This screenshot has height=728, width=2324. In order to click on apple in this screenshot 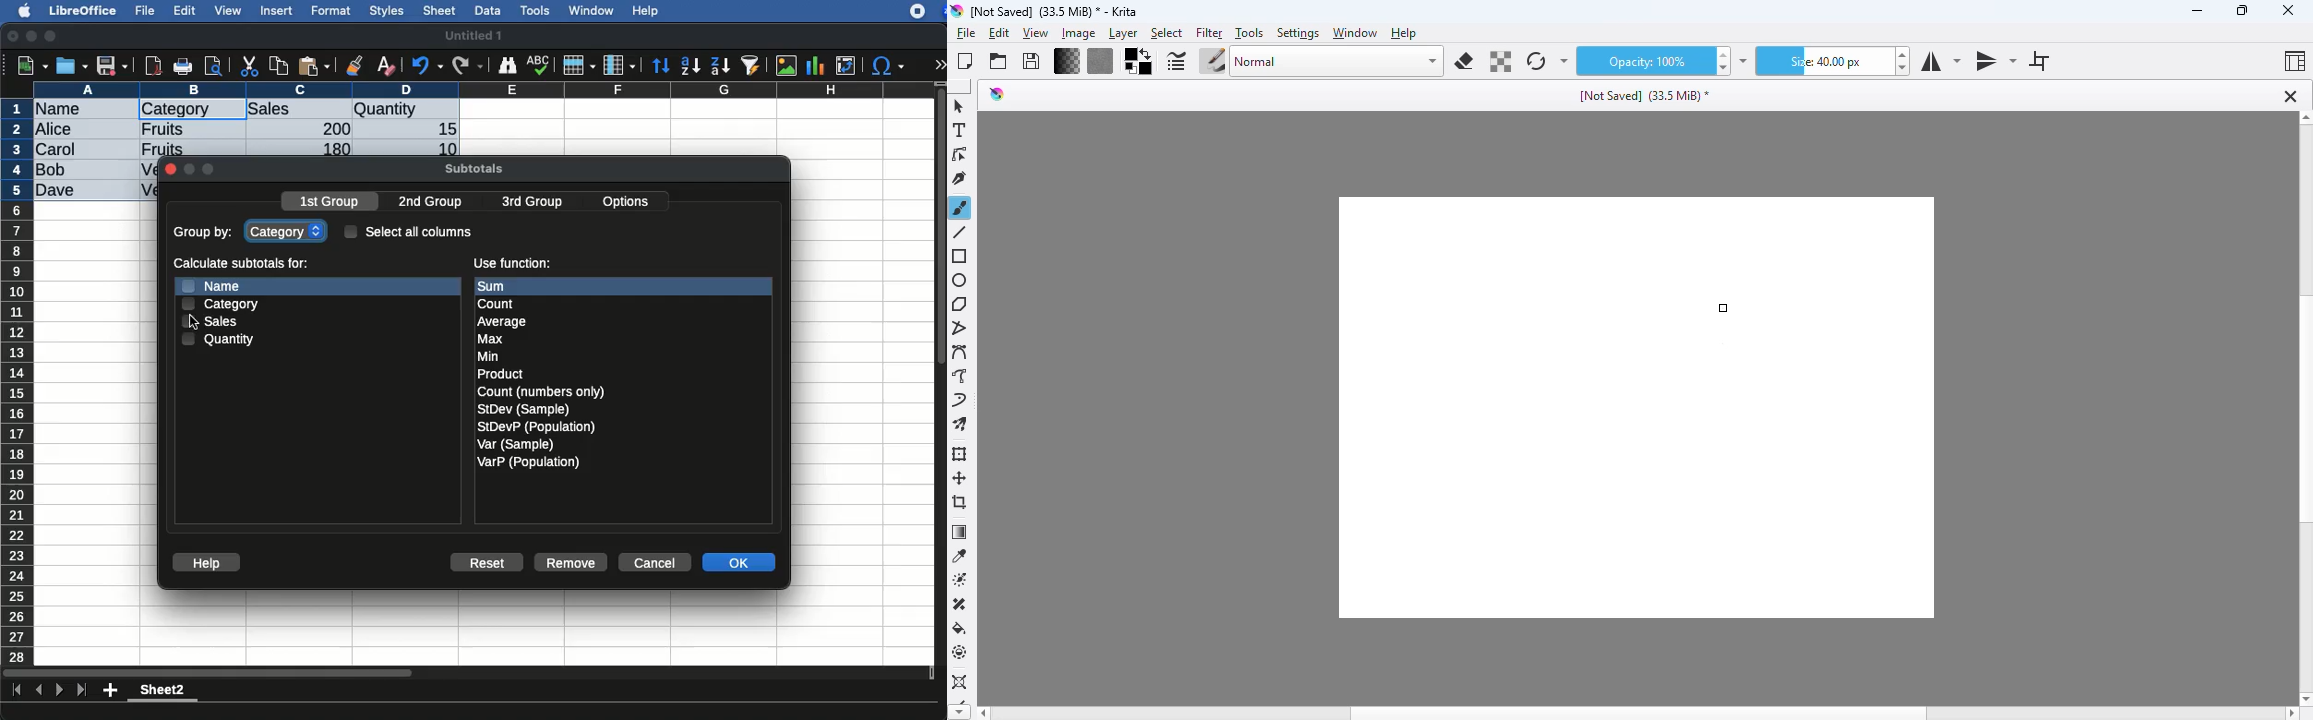, I will do `click(19, 9)`.